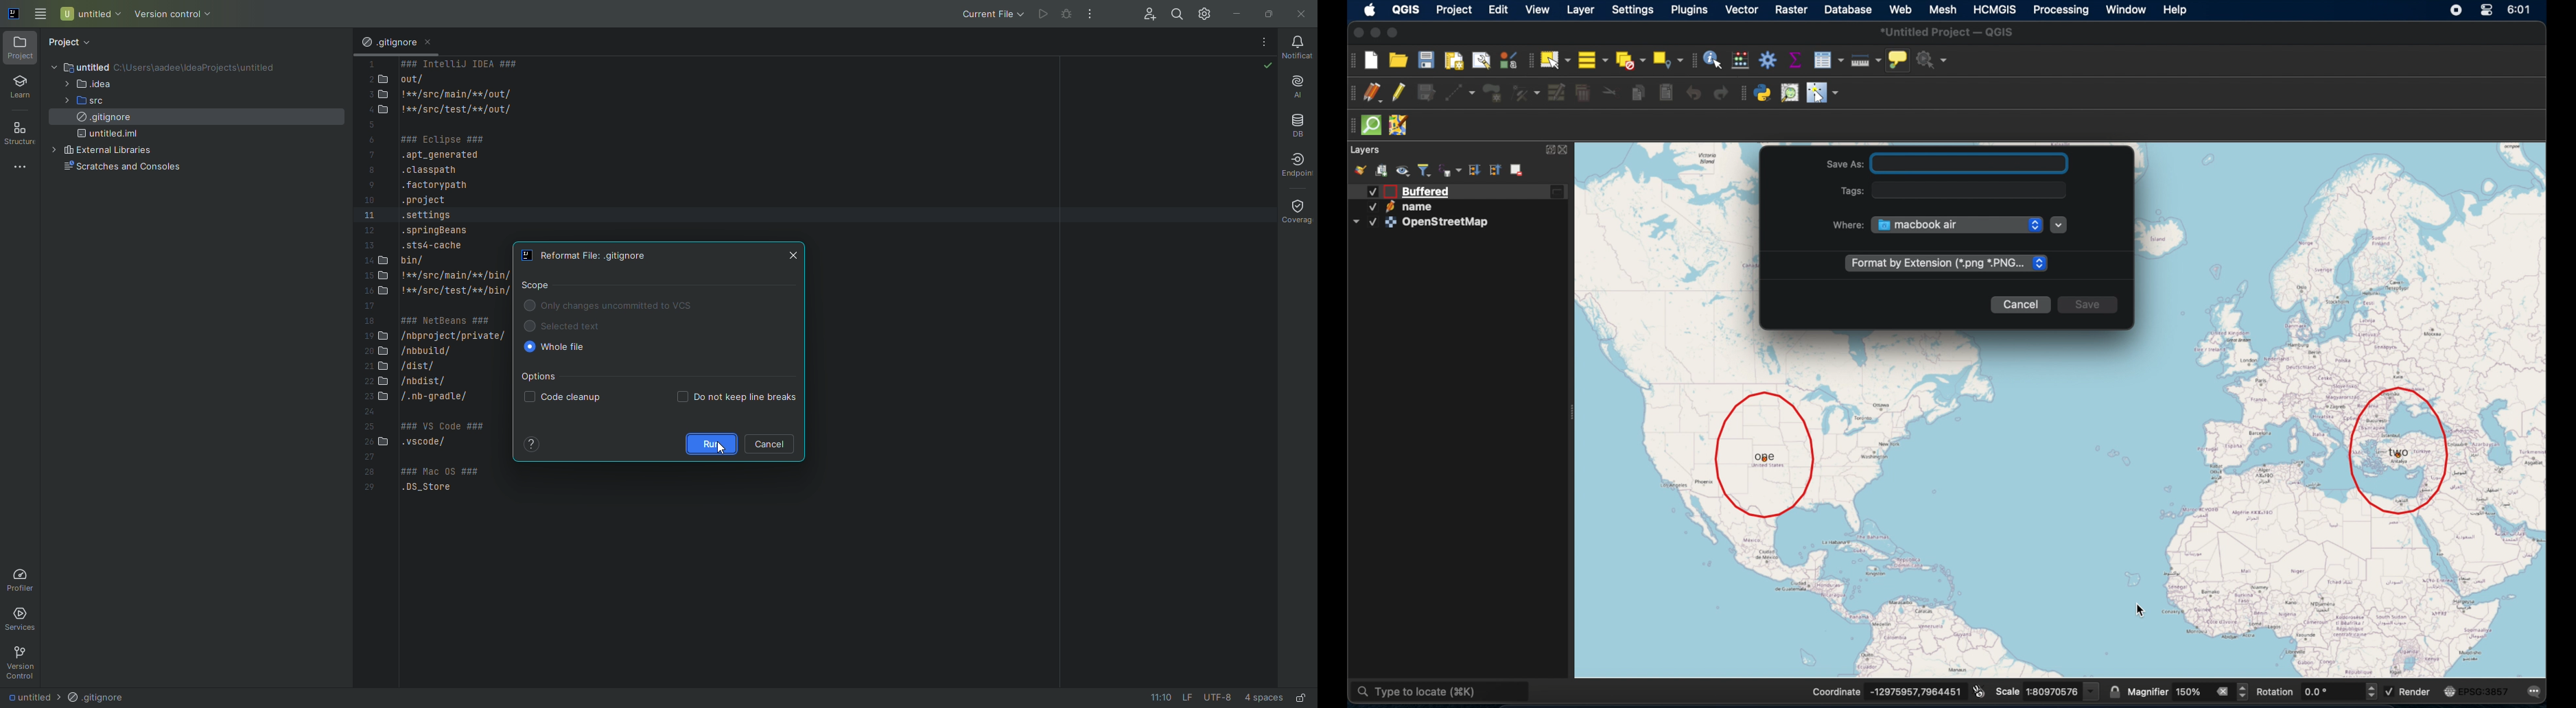  I want to click on buffered, so click(1426, 191).